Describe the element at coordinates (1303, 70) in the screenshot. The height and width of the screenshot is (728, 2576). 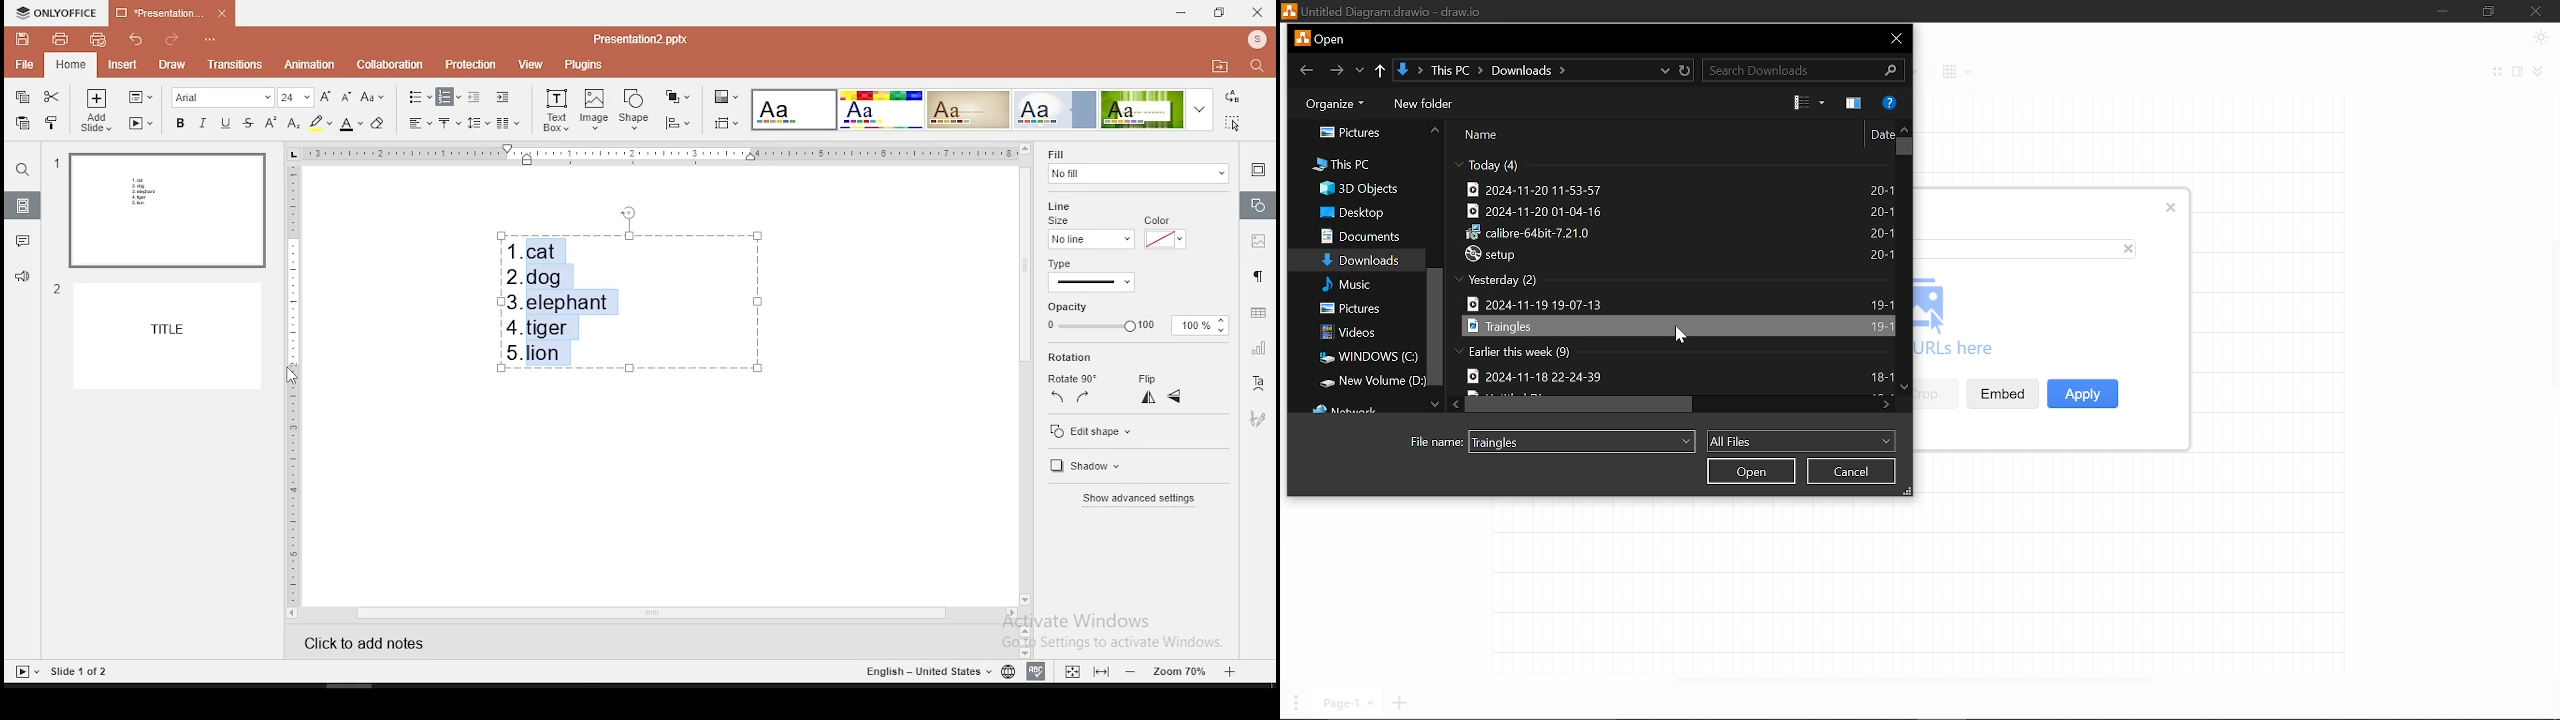
I see `Go back` at that location.